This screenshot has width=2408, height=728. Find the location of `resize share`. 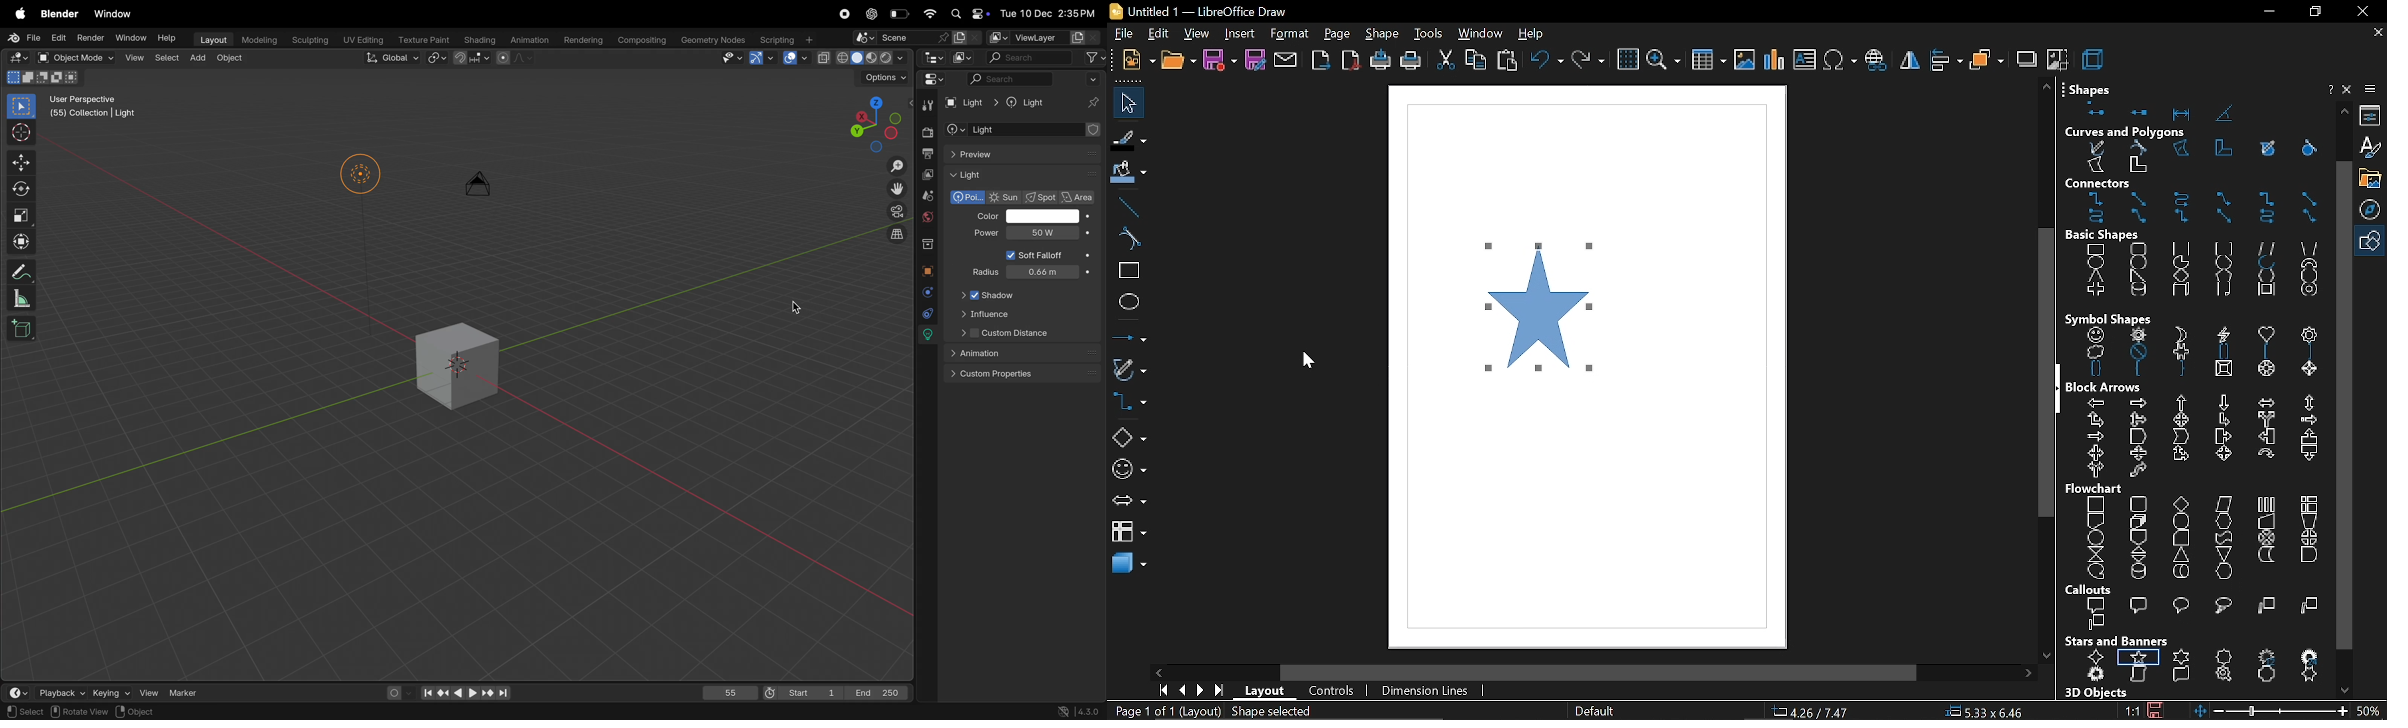

resize share is located at coordinates (1245, 712).